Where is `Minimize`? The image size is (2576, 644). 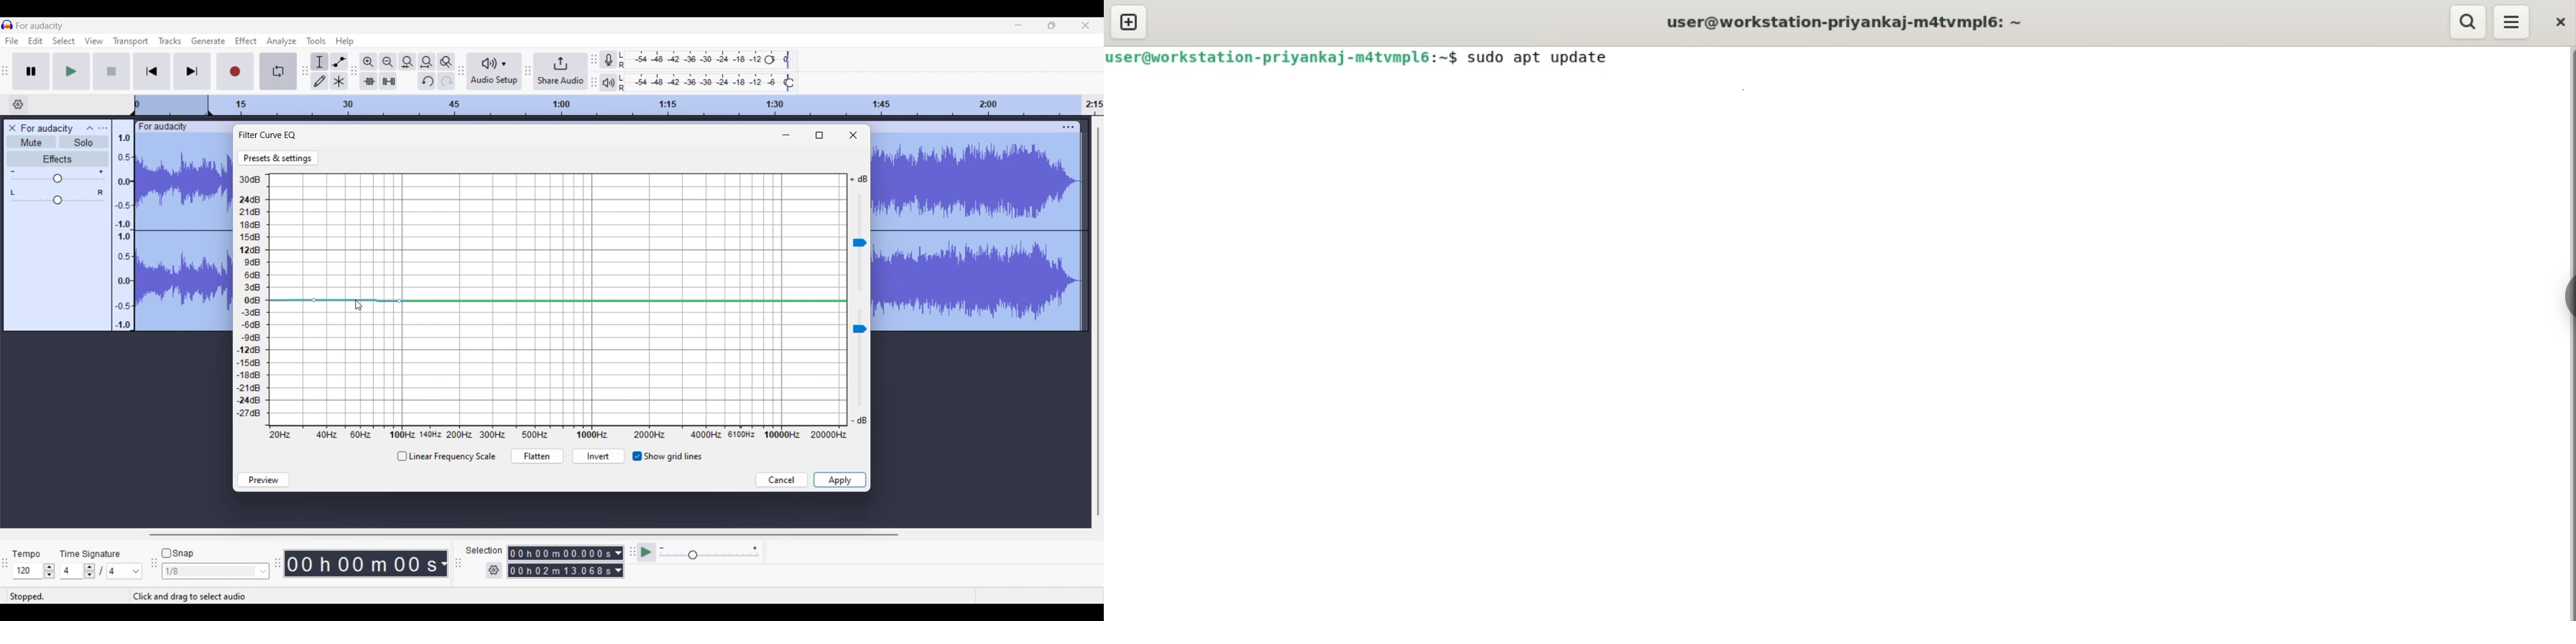 Minimize is located at coordinates (787, 135).